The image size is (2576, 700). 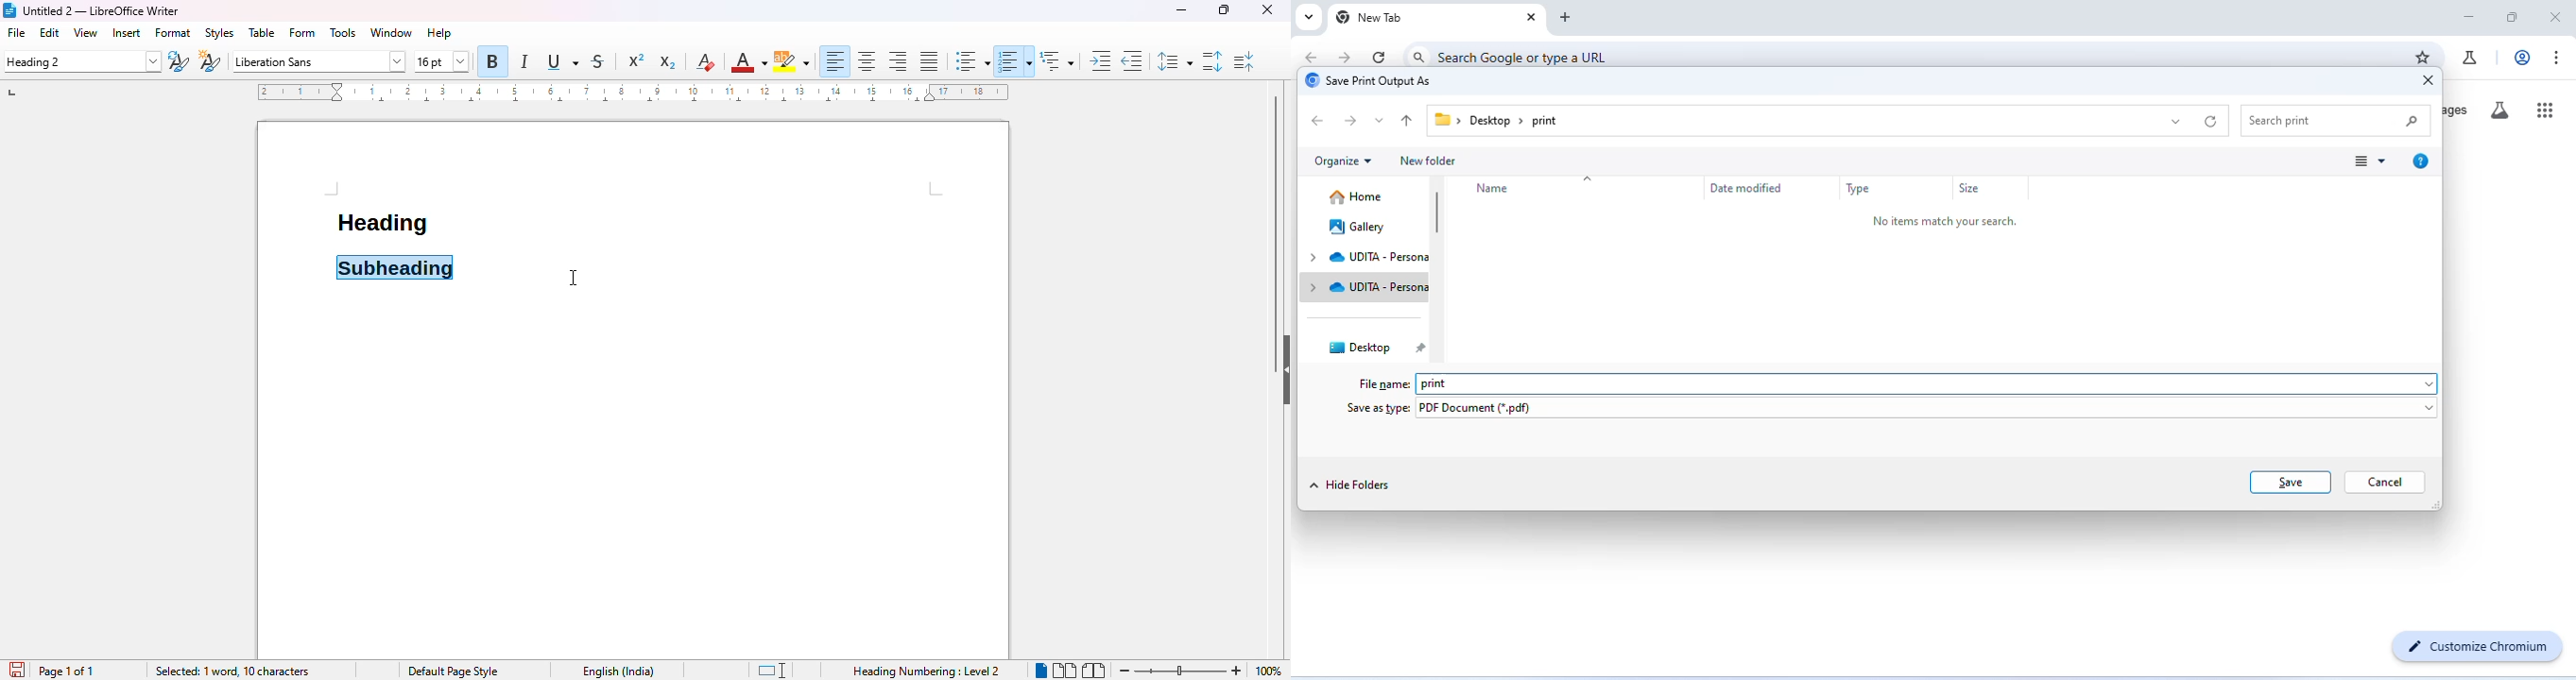 I want to click on vertical scroll bar, so click(x=1276, y=211).